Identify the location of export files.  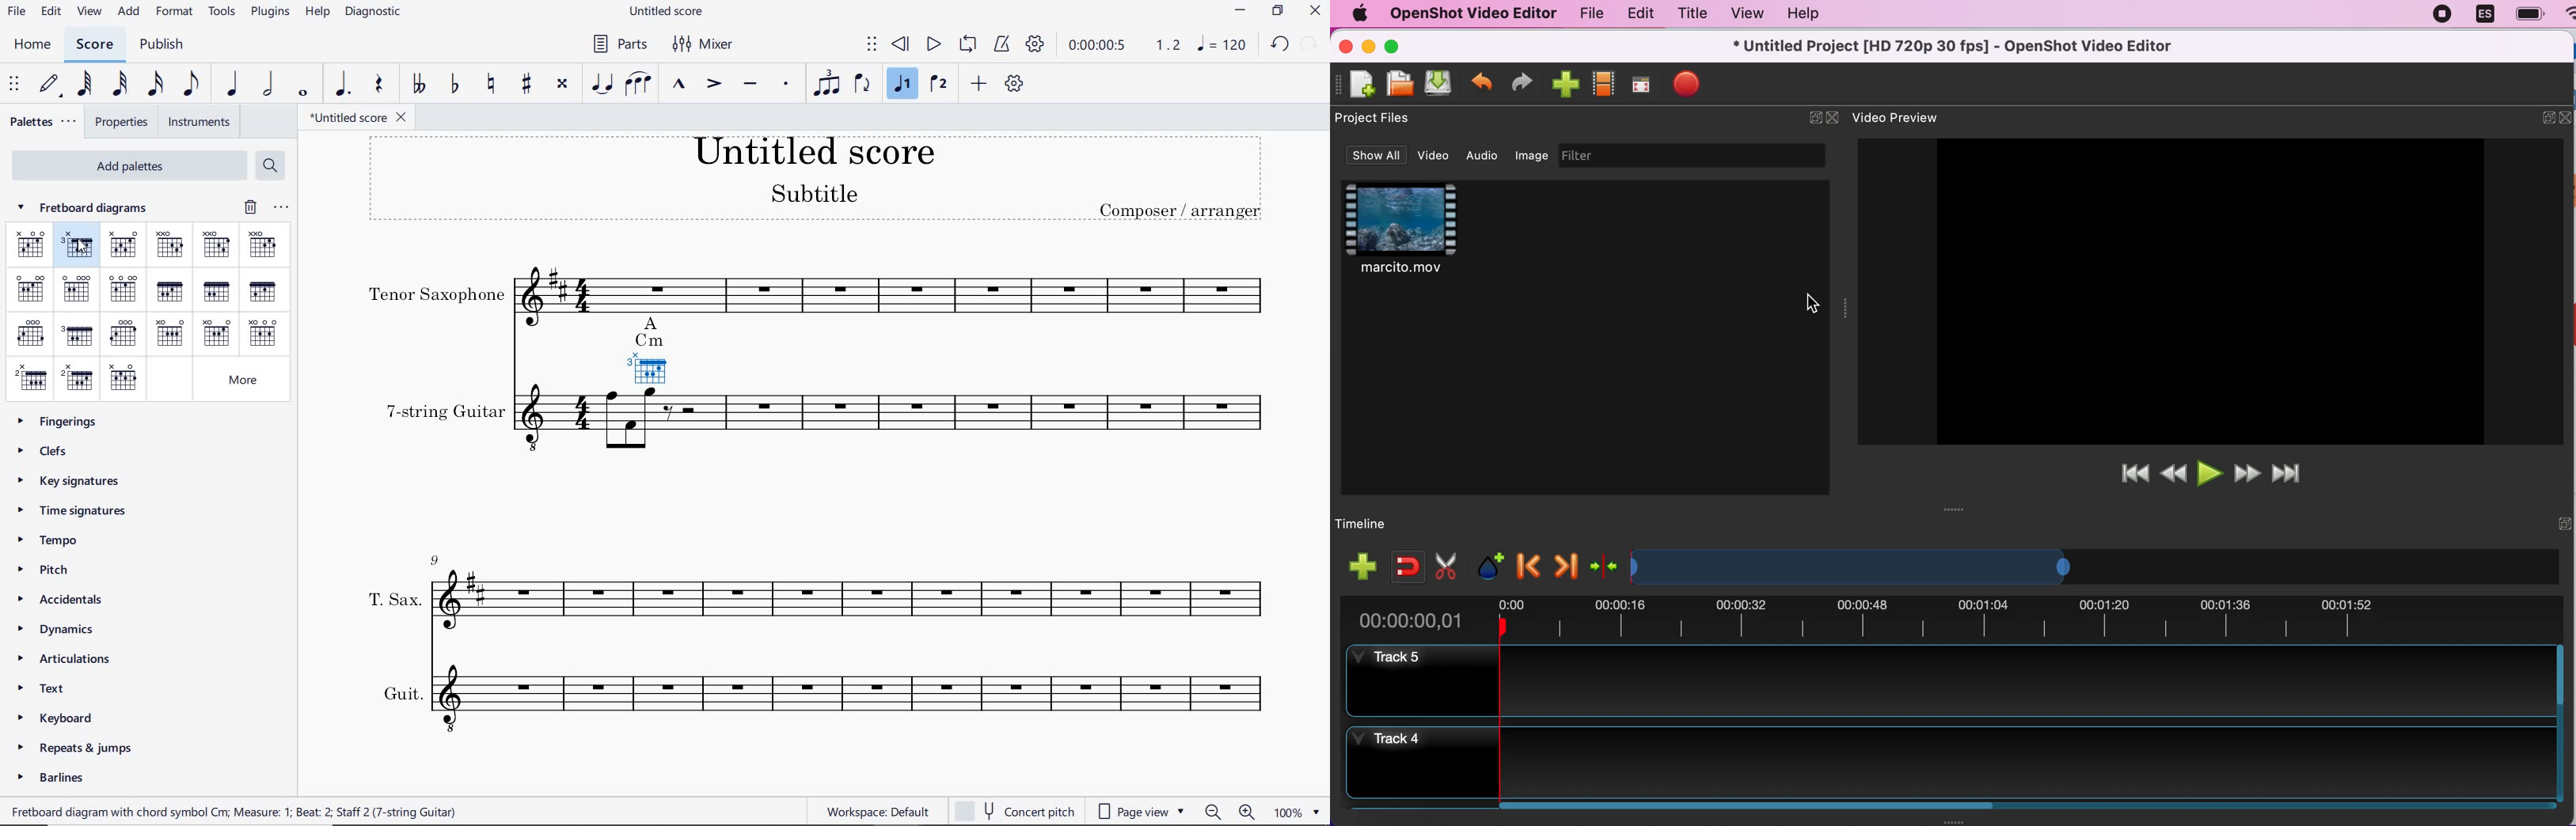
(1694, 82).